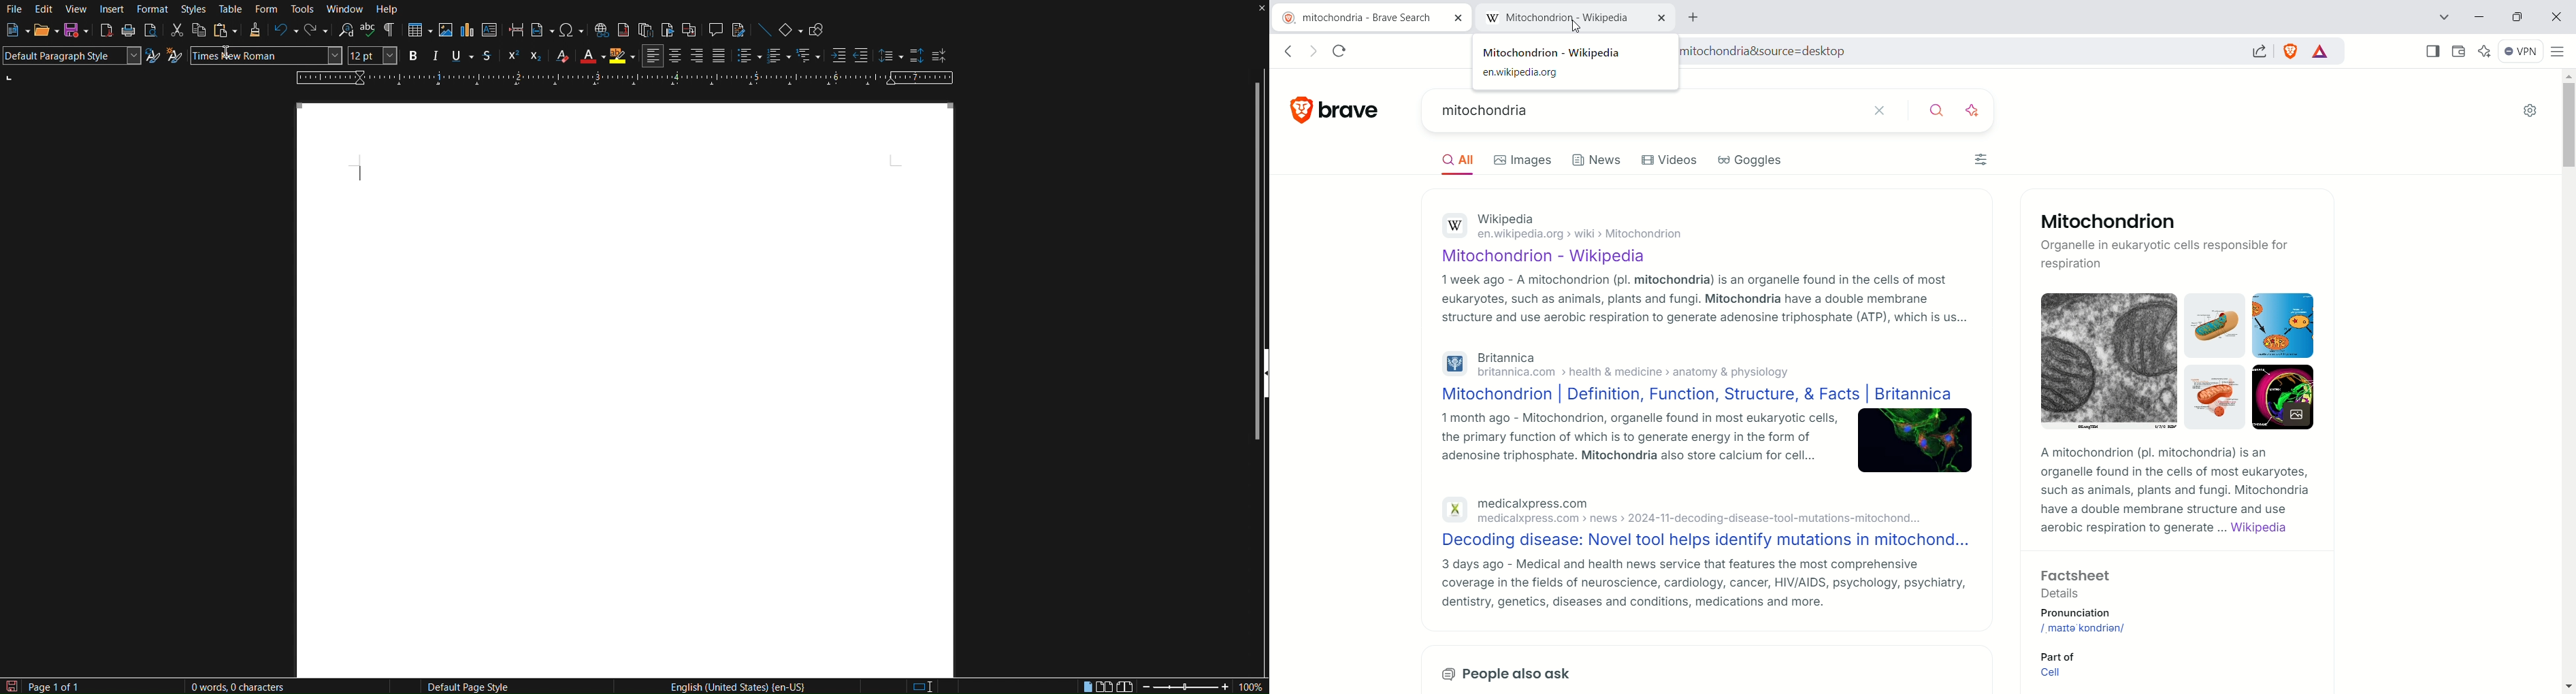 The height and width of the screenshot is (700, 2576). What do you see at coordinates (514, 30) in the screenshot?
I see `Insert page break` at bounding box center [514, 30].